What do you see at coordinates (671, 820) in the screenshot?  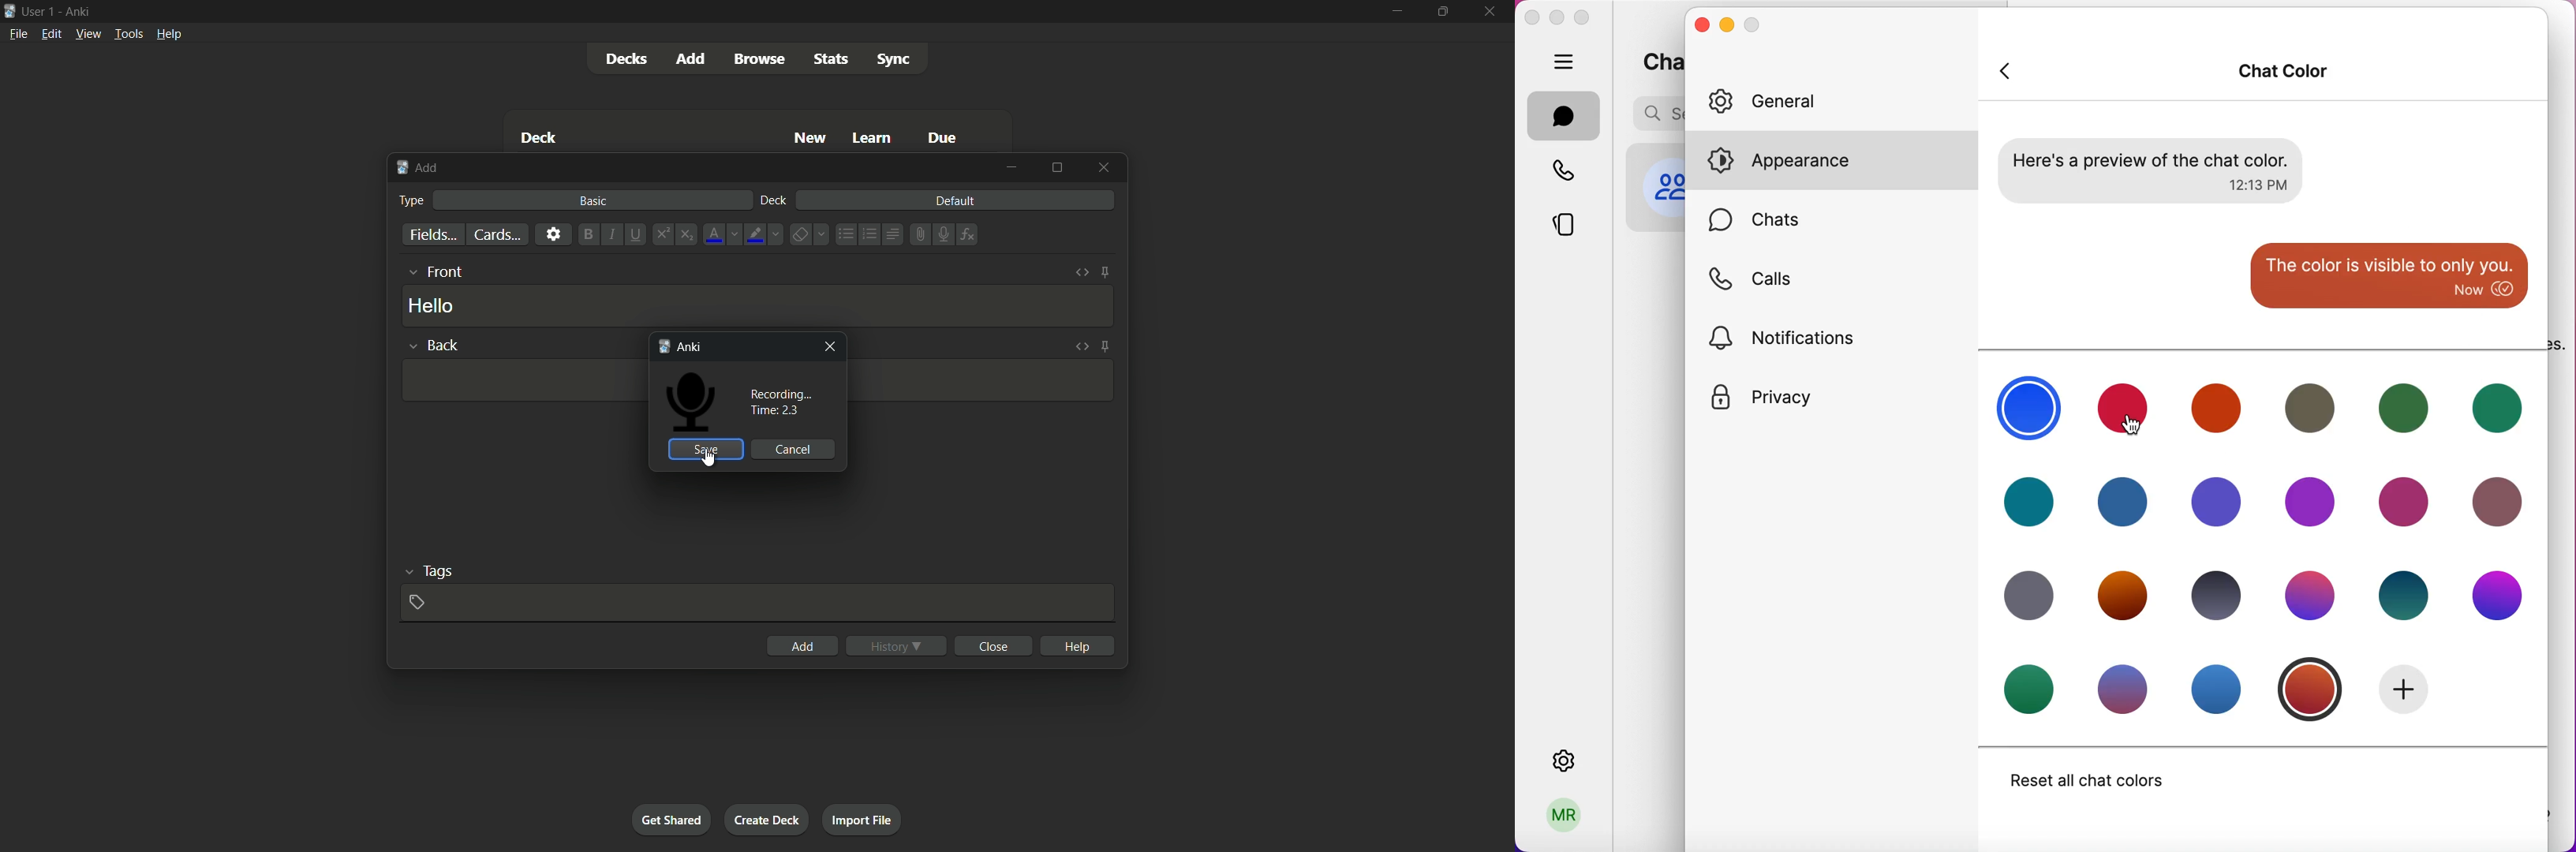 I see `get shared` at bounding box center [671, 820].